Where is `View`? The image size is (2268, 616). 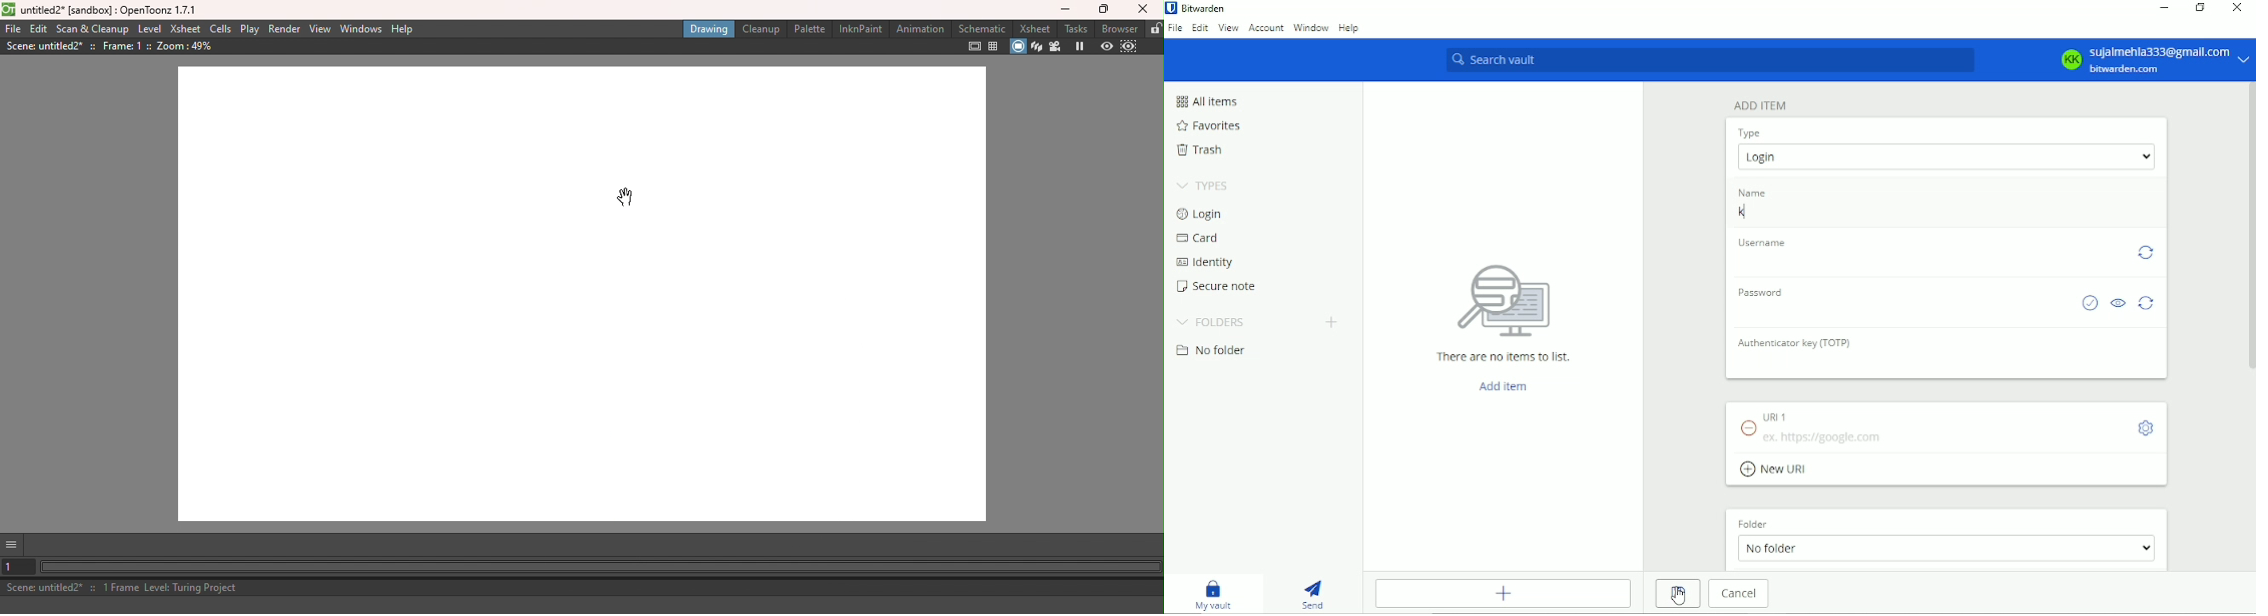 View is located at coordinates (1229, 29).